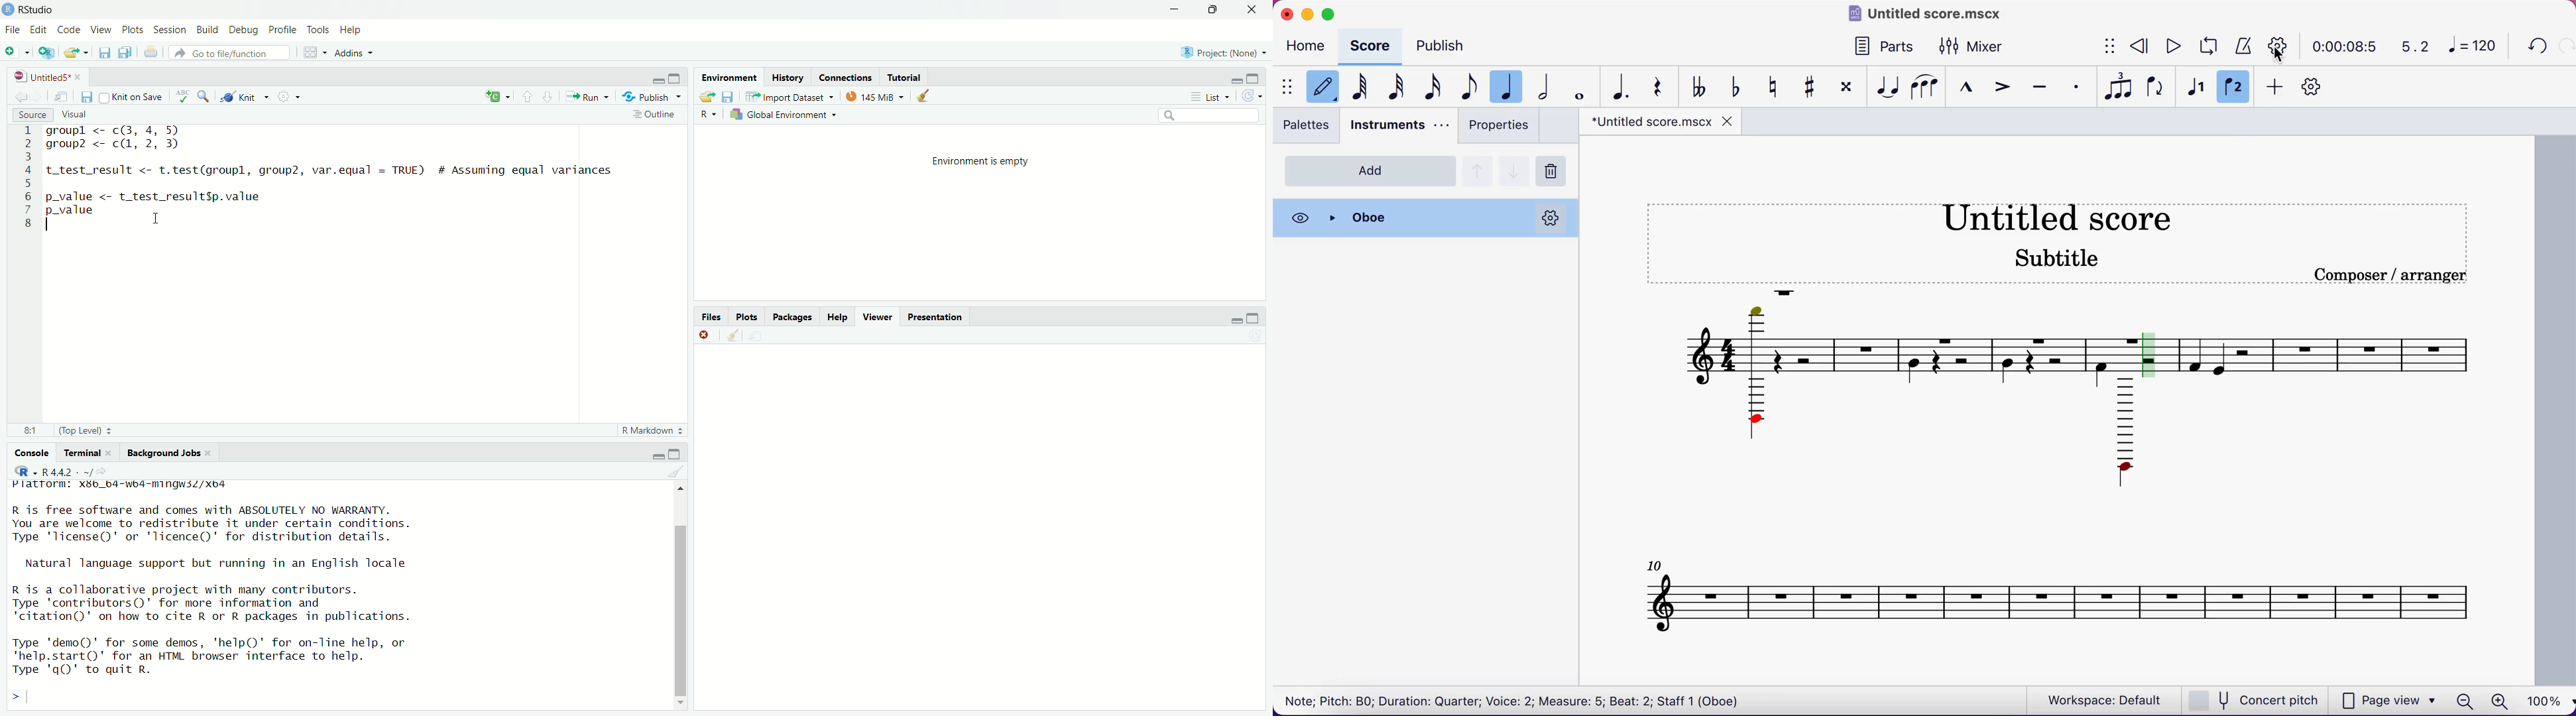  I want to click on search, so click(204, 95).